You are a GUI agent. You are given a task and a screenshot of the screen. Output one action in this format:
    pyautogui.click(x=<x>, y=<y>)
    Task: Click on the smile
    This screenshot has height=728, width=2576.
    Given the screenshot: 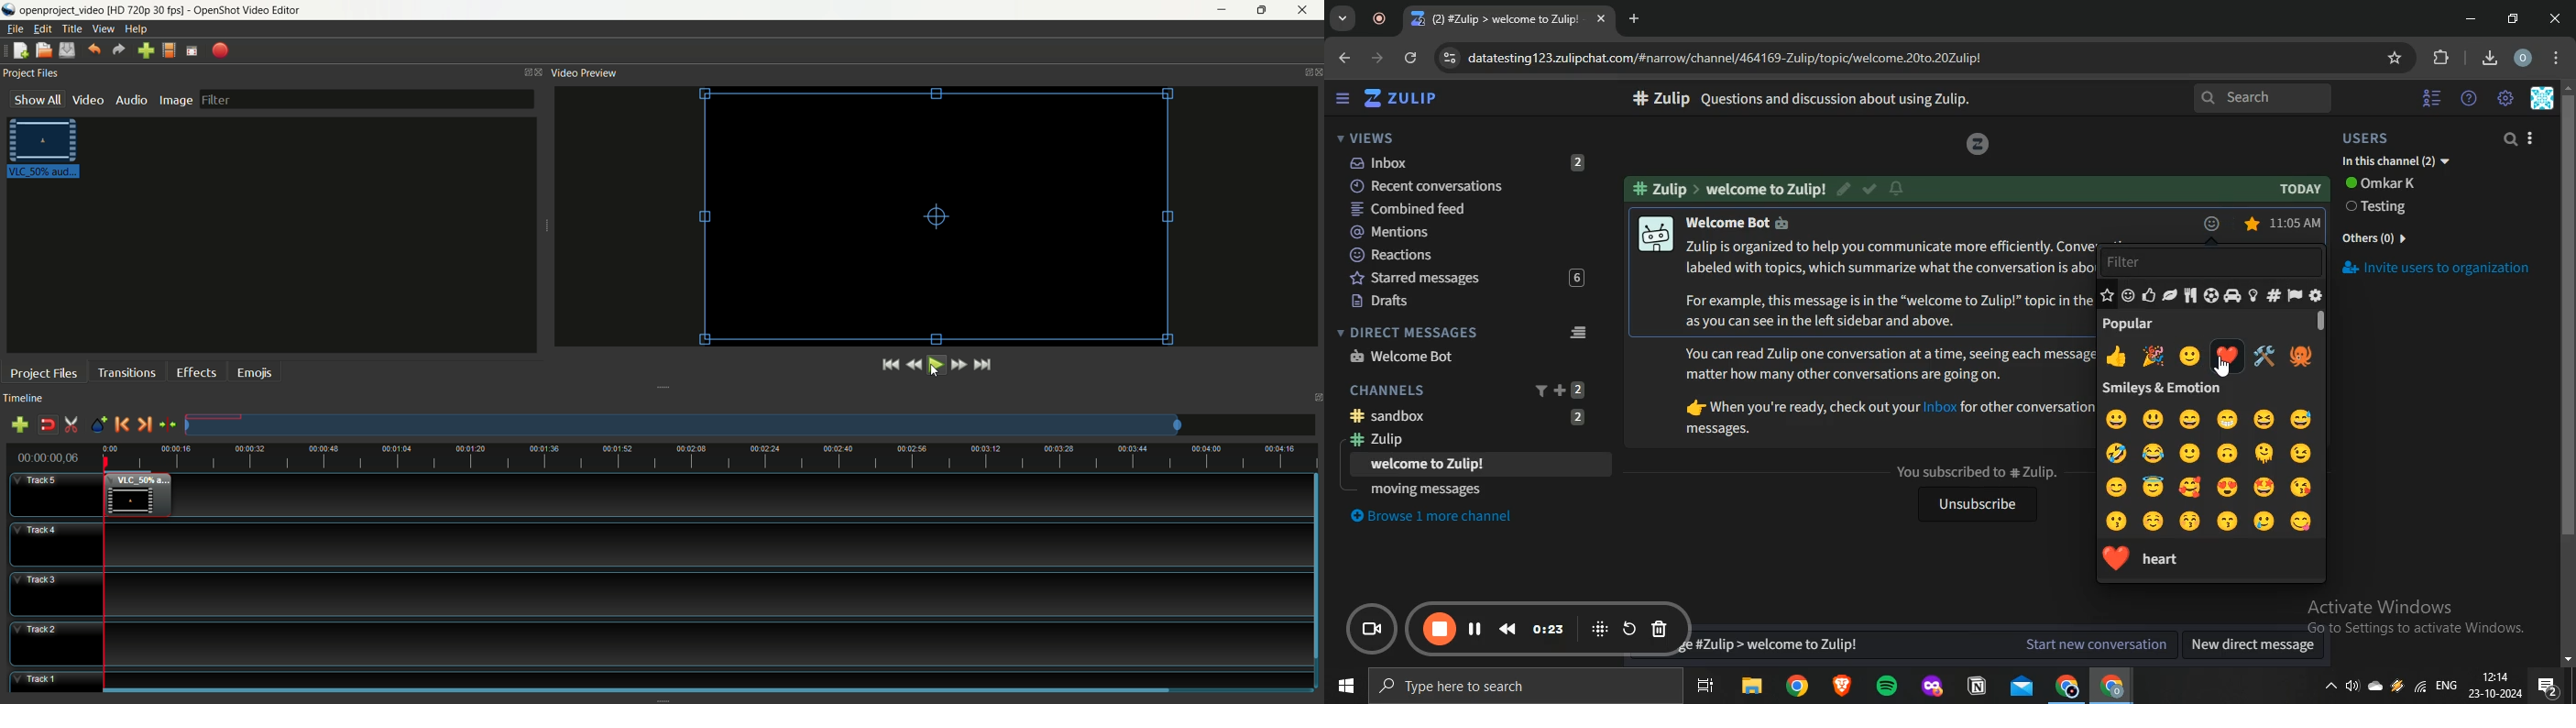 What is the action you would take?
    pyautogui.click(x=2191, y=452)
    